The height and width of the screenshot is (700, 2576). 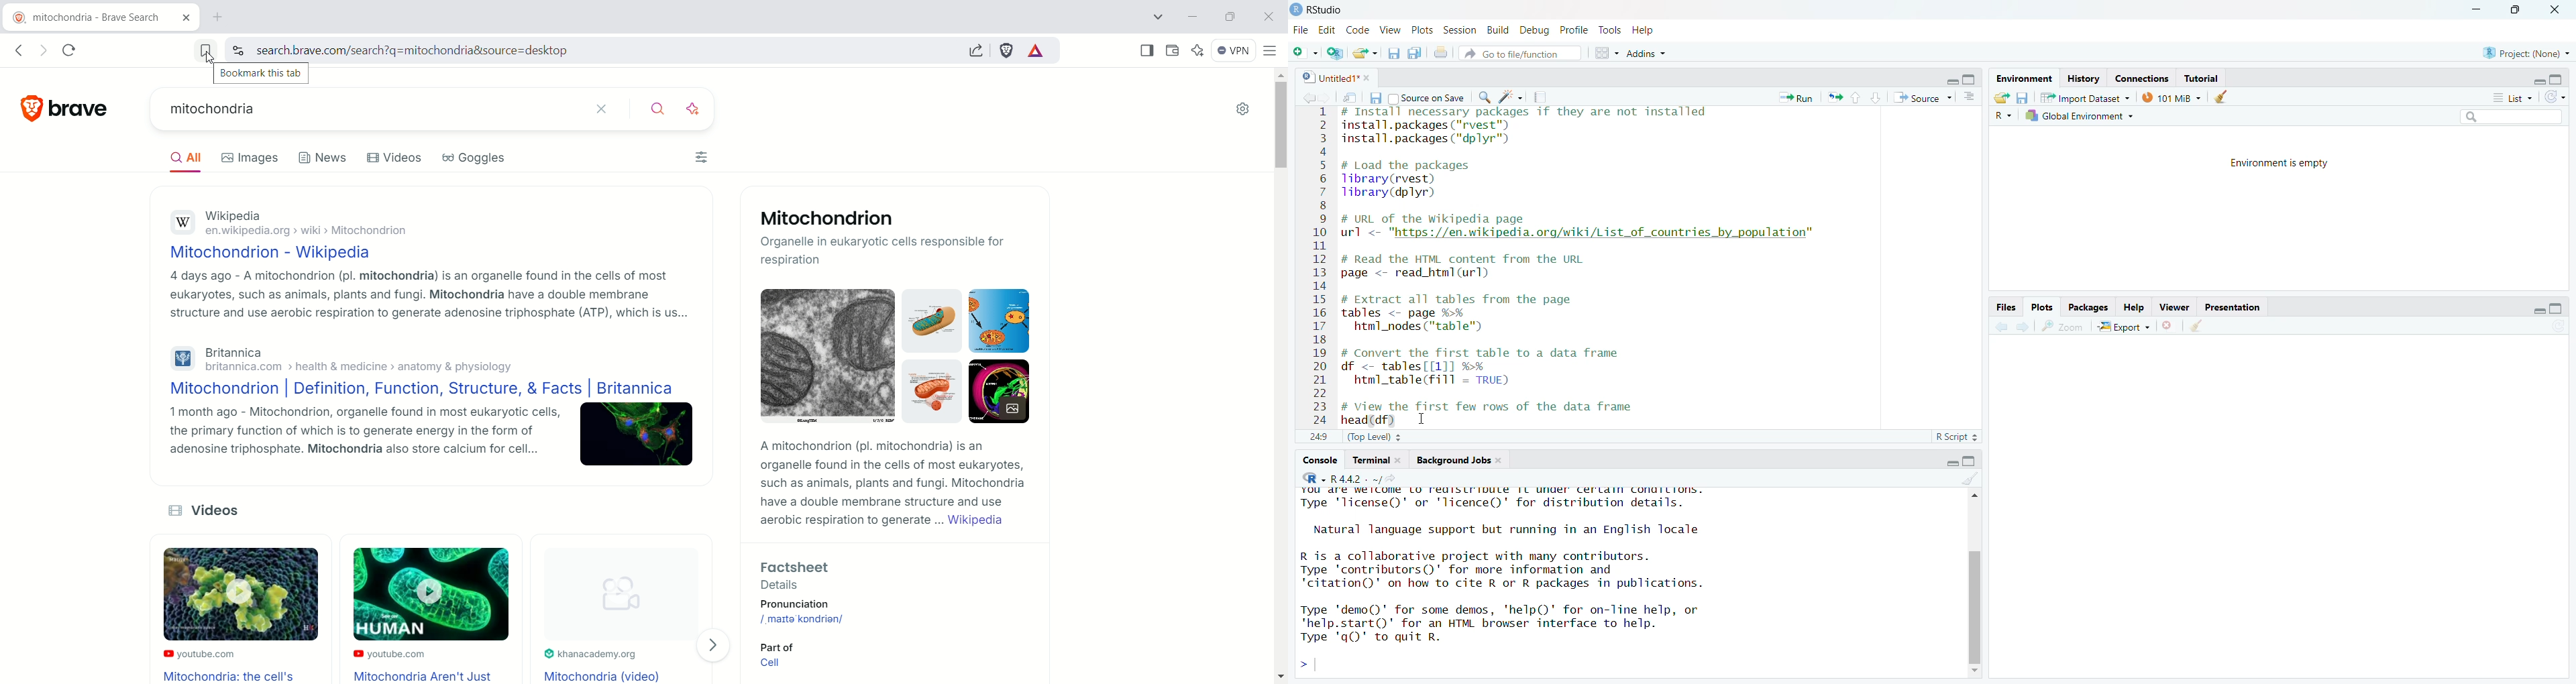 What do you see at coordinates (1575, 30) in the screenshot?
I see `Profile` at bounding box center [1575, 30].